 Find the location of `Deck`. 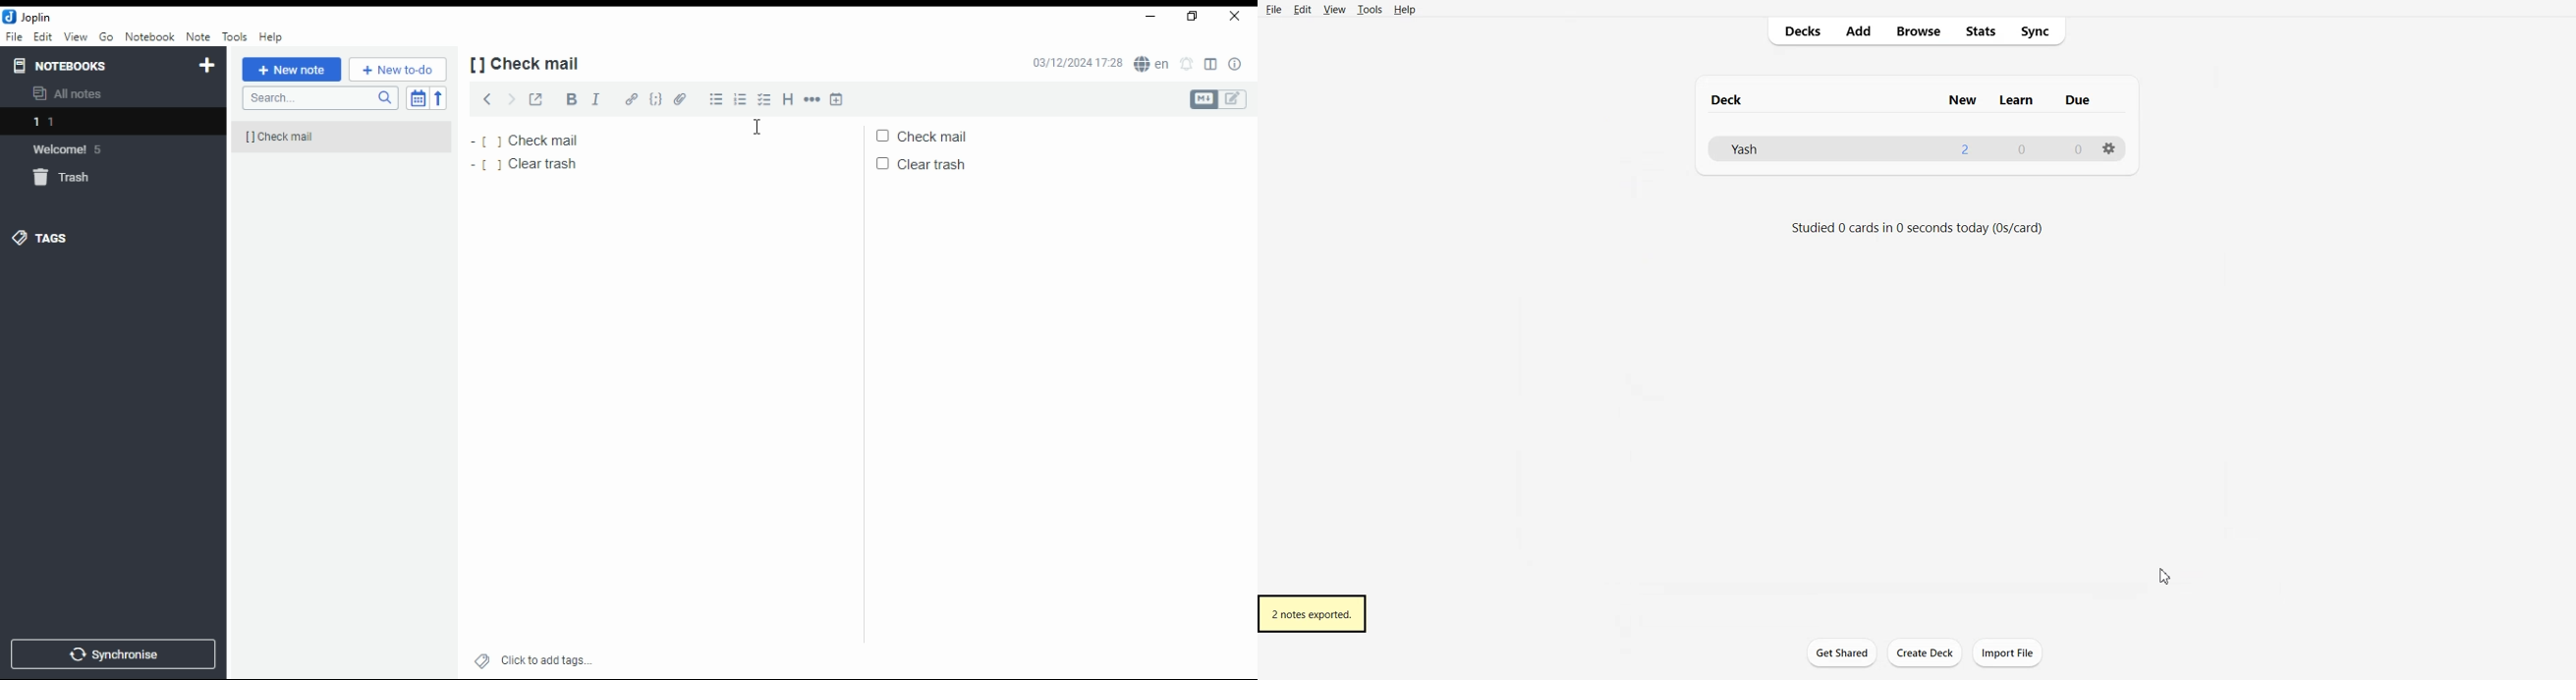

Deck is located at coordinates (1732, 100).